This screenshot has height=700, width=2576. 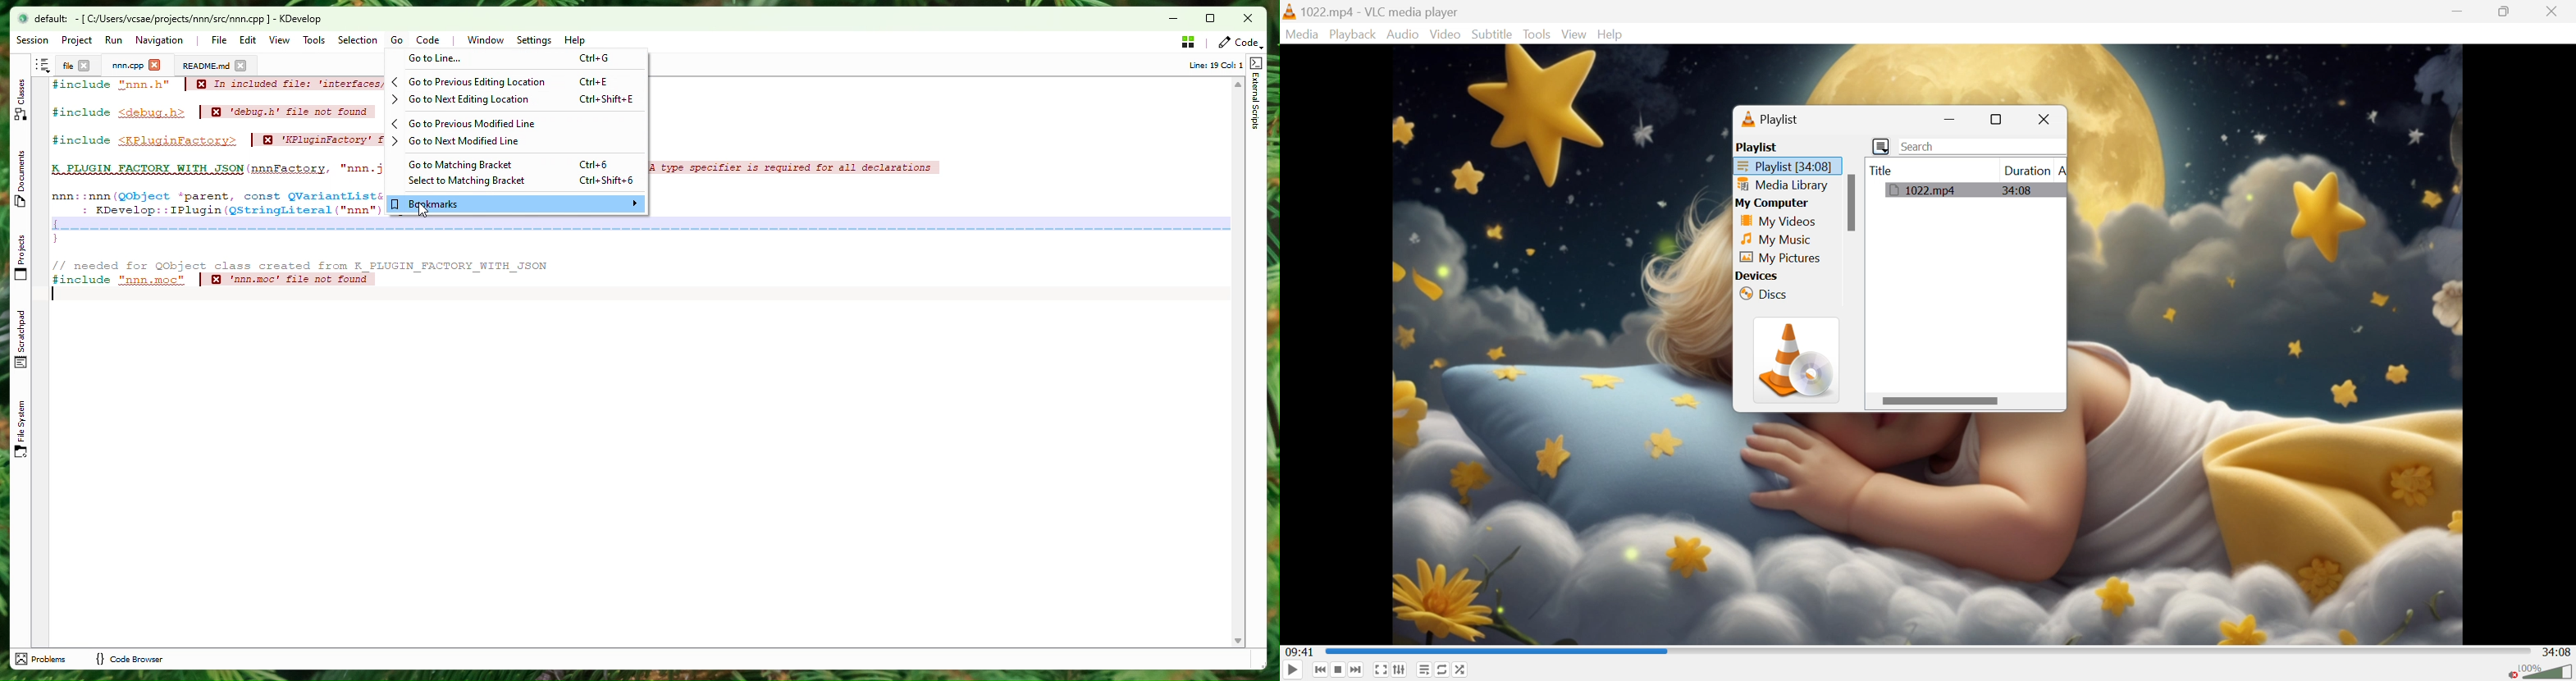 I want to click on Restore down, so click(x=1998, y=119).